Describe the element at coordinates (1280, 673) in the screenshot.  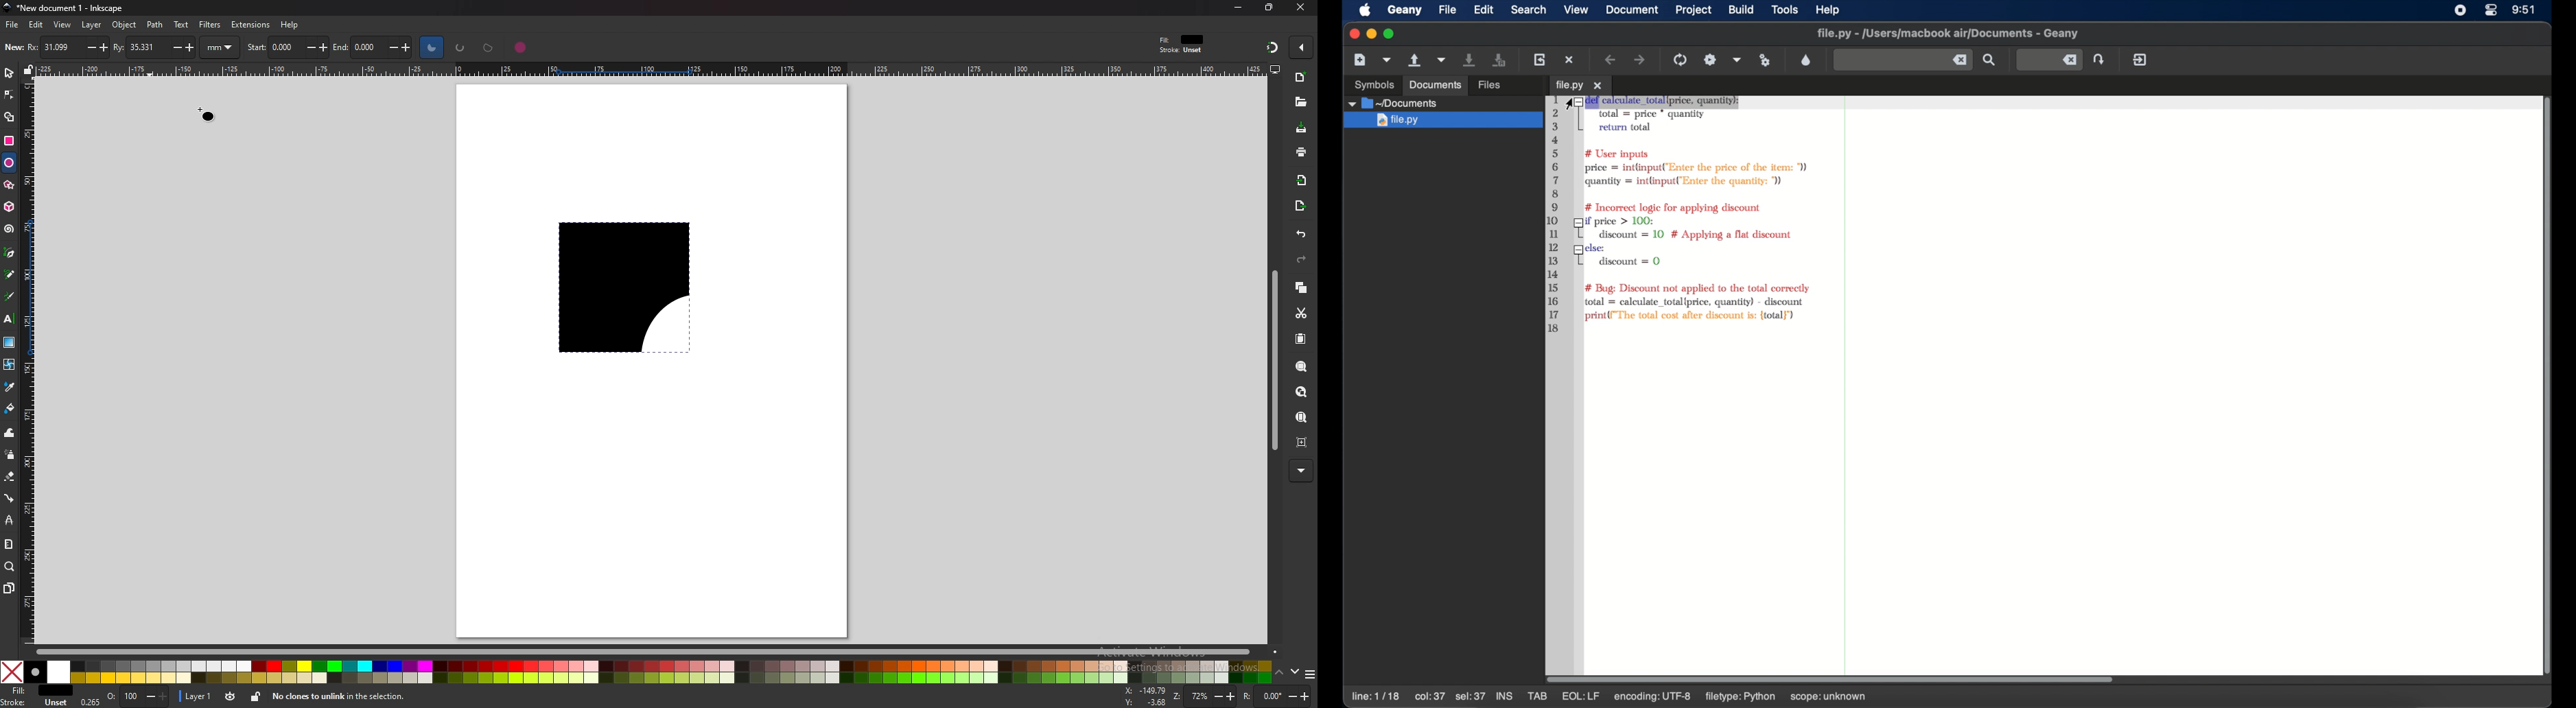
I see `up` at that location.